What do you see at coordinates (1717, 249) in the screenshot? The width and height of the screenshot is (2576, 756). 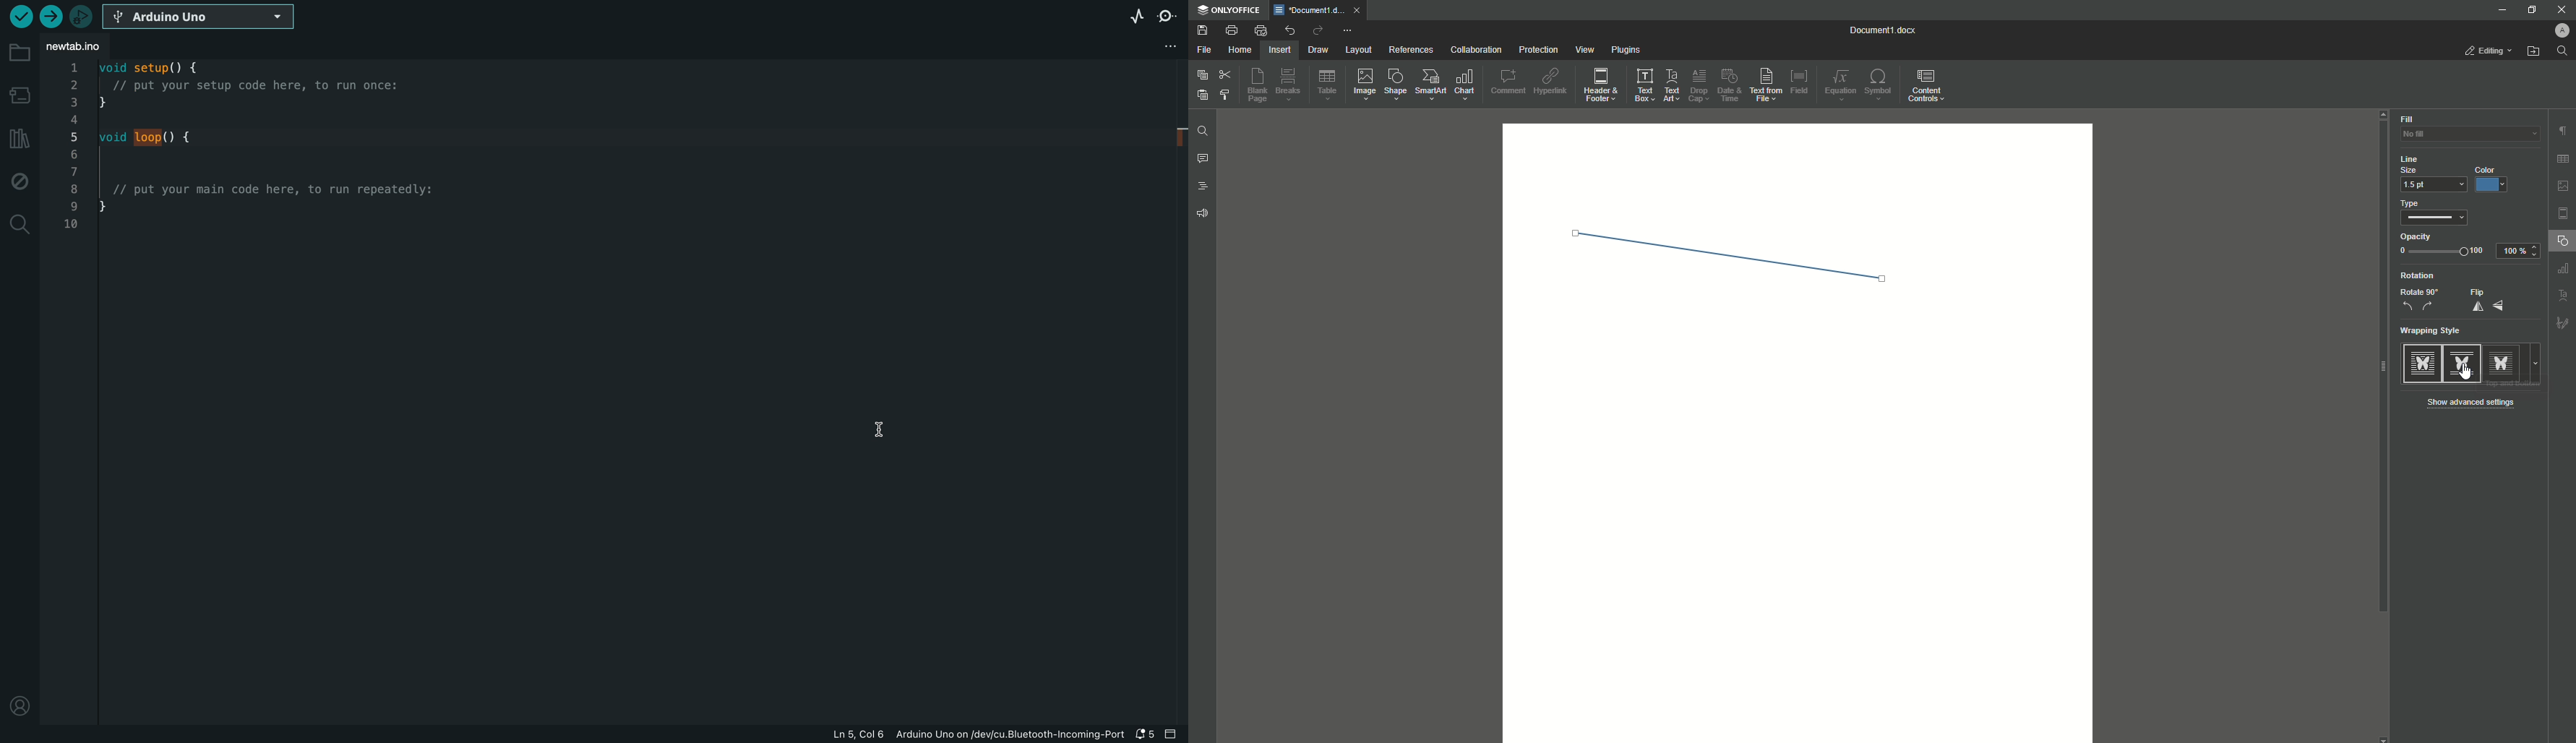 I see `Line` at bounding box center [1717, 249].